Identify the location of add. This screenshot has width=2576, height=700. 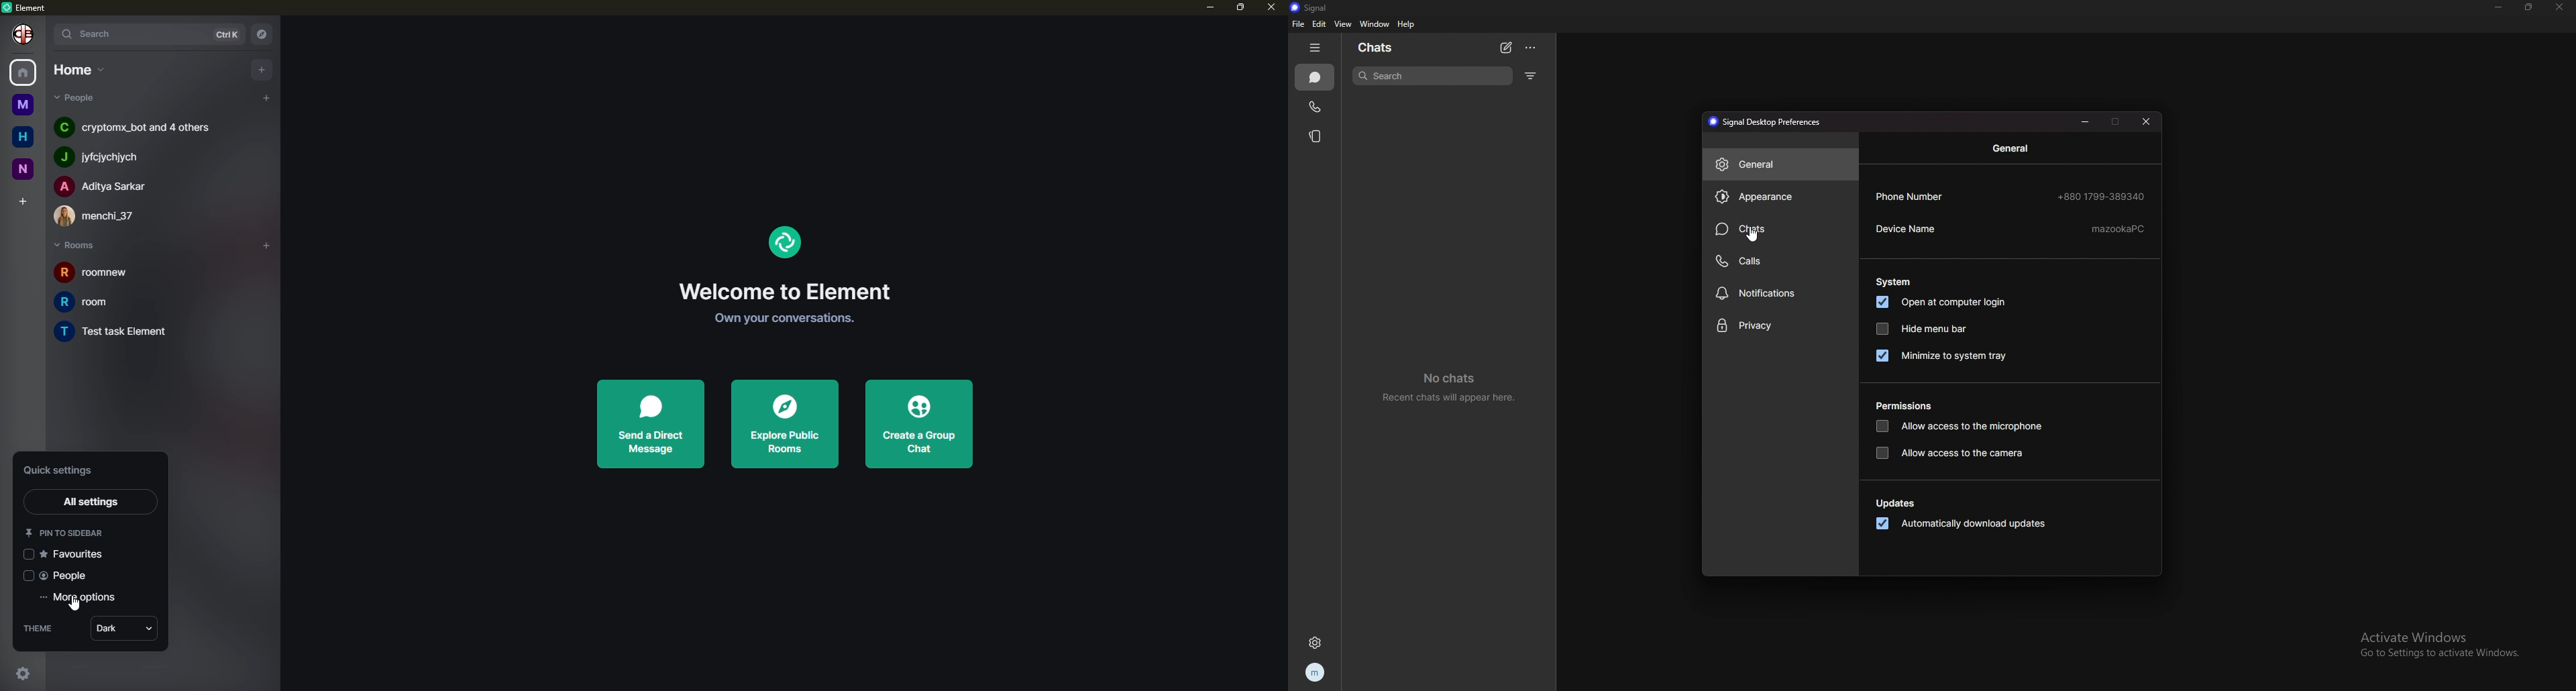
(266, 99).